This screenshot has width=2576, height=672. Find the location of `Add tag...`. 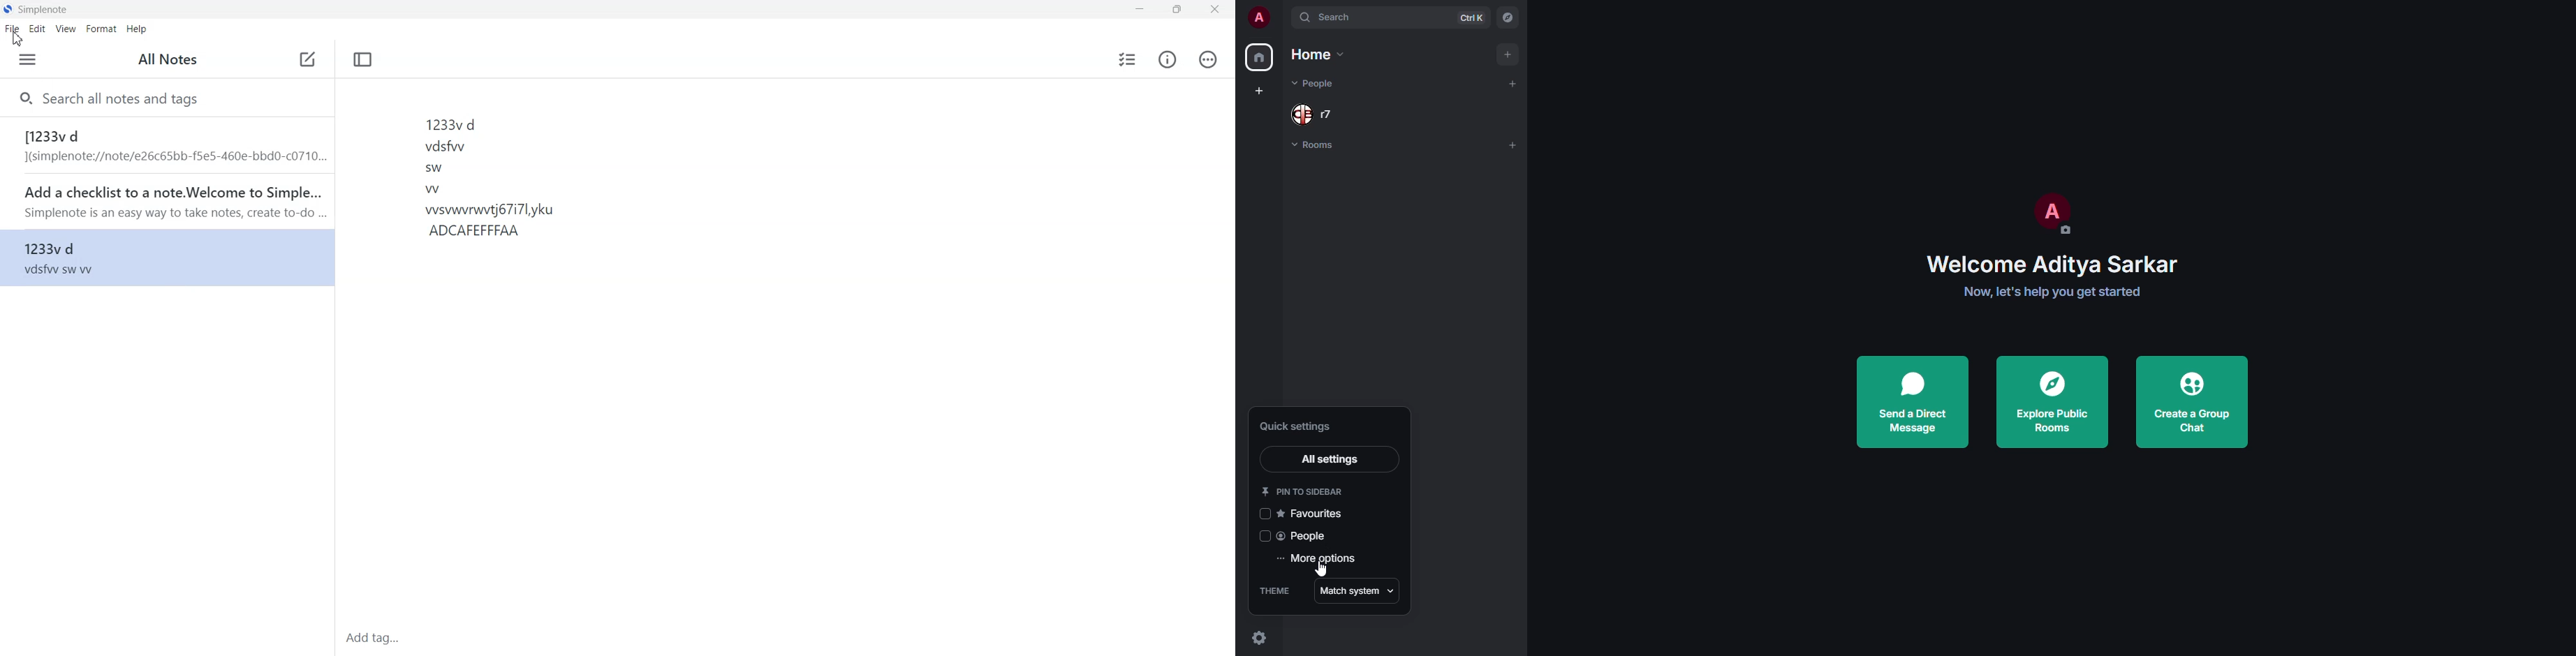

Add tag... is located at coordinates (383, 637).